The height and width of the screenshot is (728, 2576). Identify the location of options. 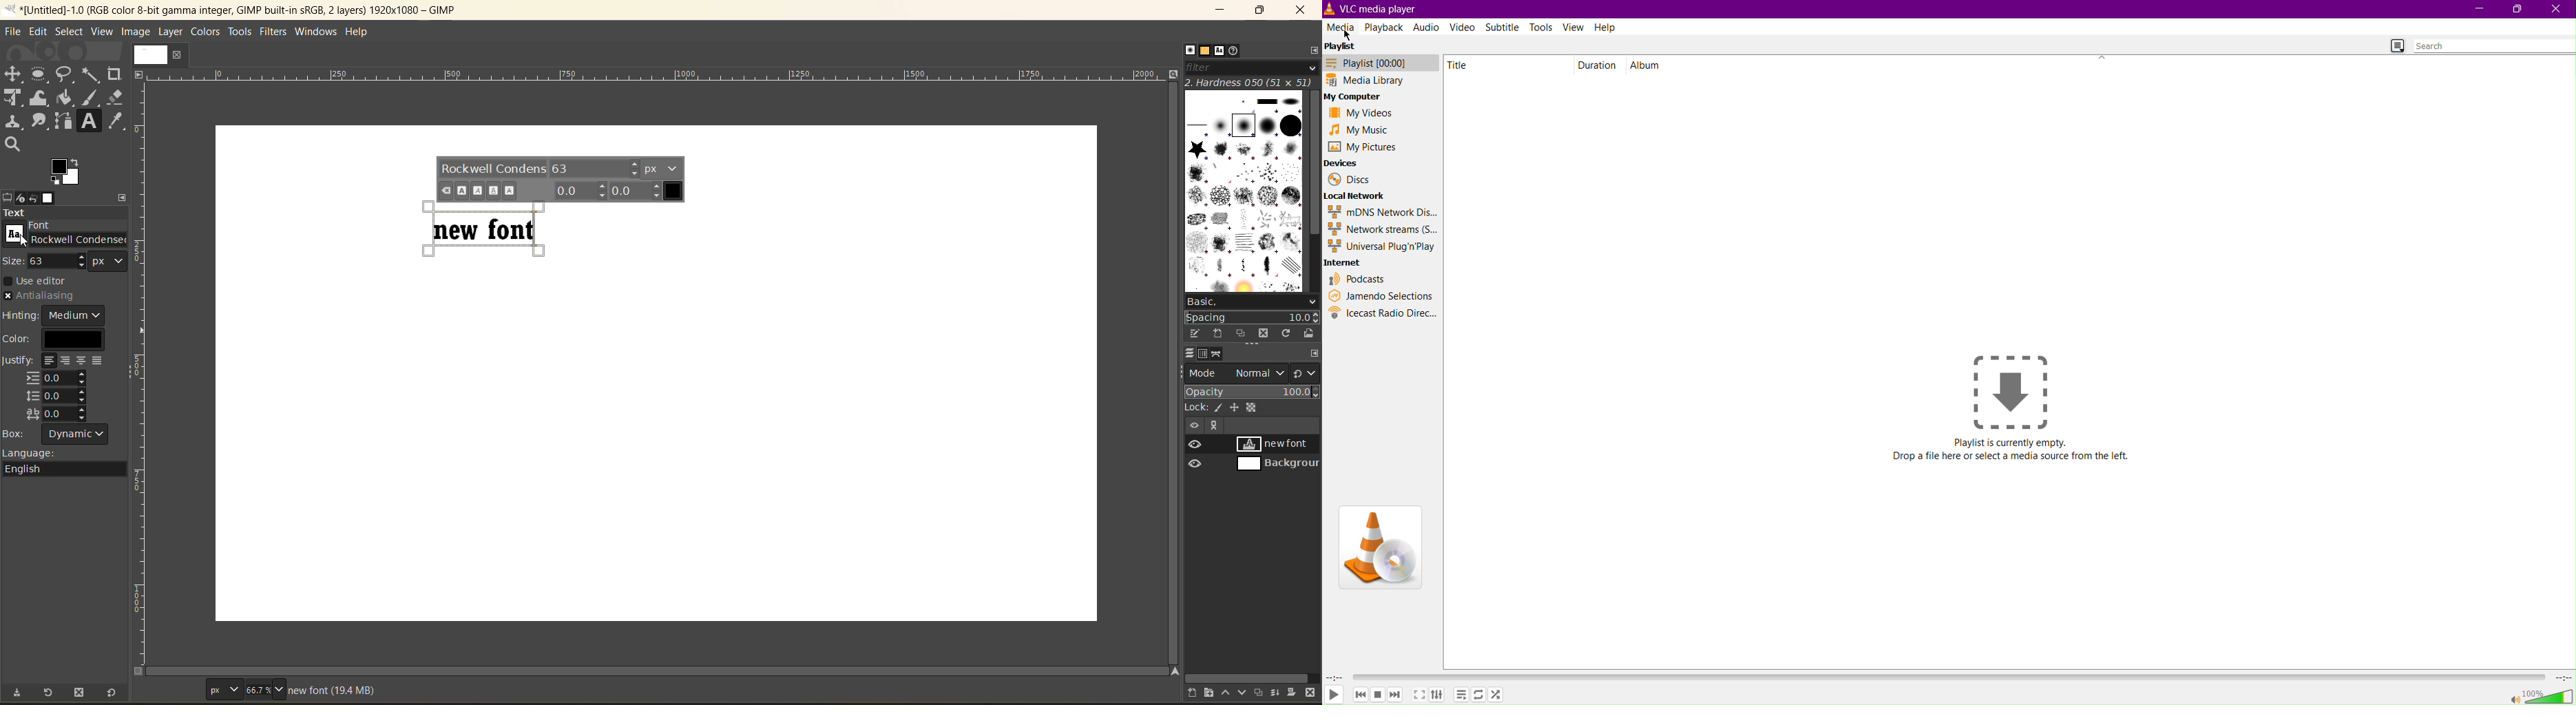
(1244, 189).